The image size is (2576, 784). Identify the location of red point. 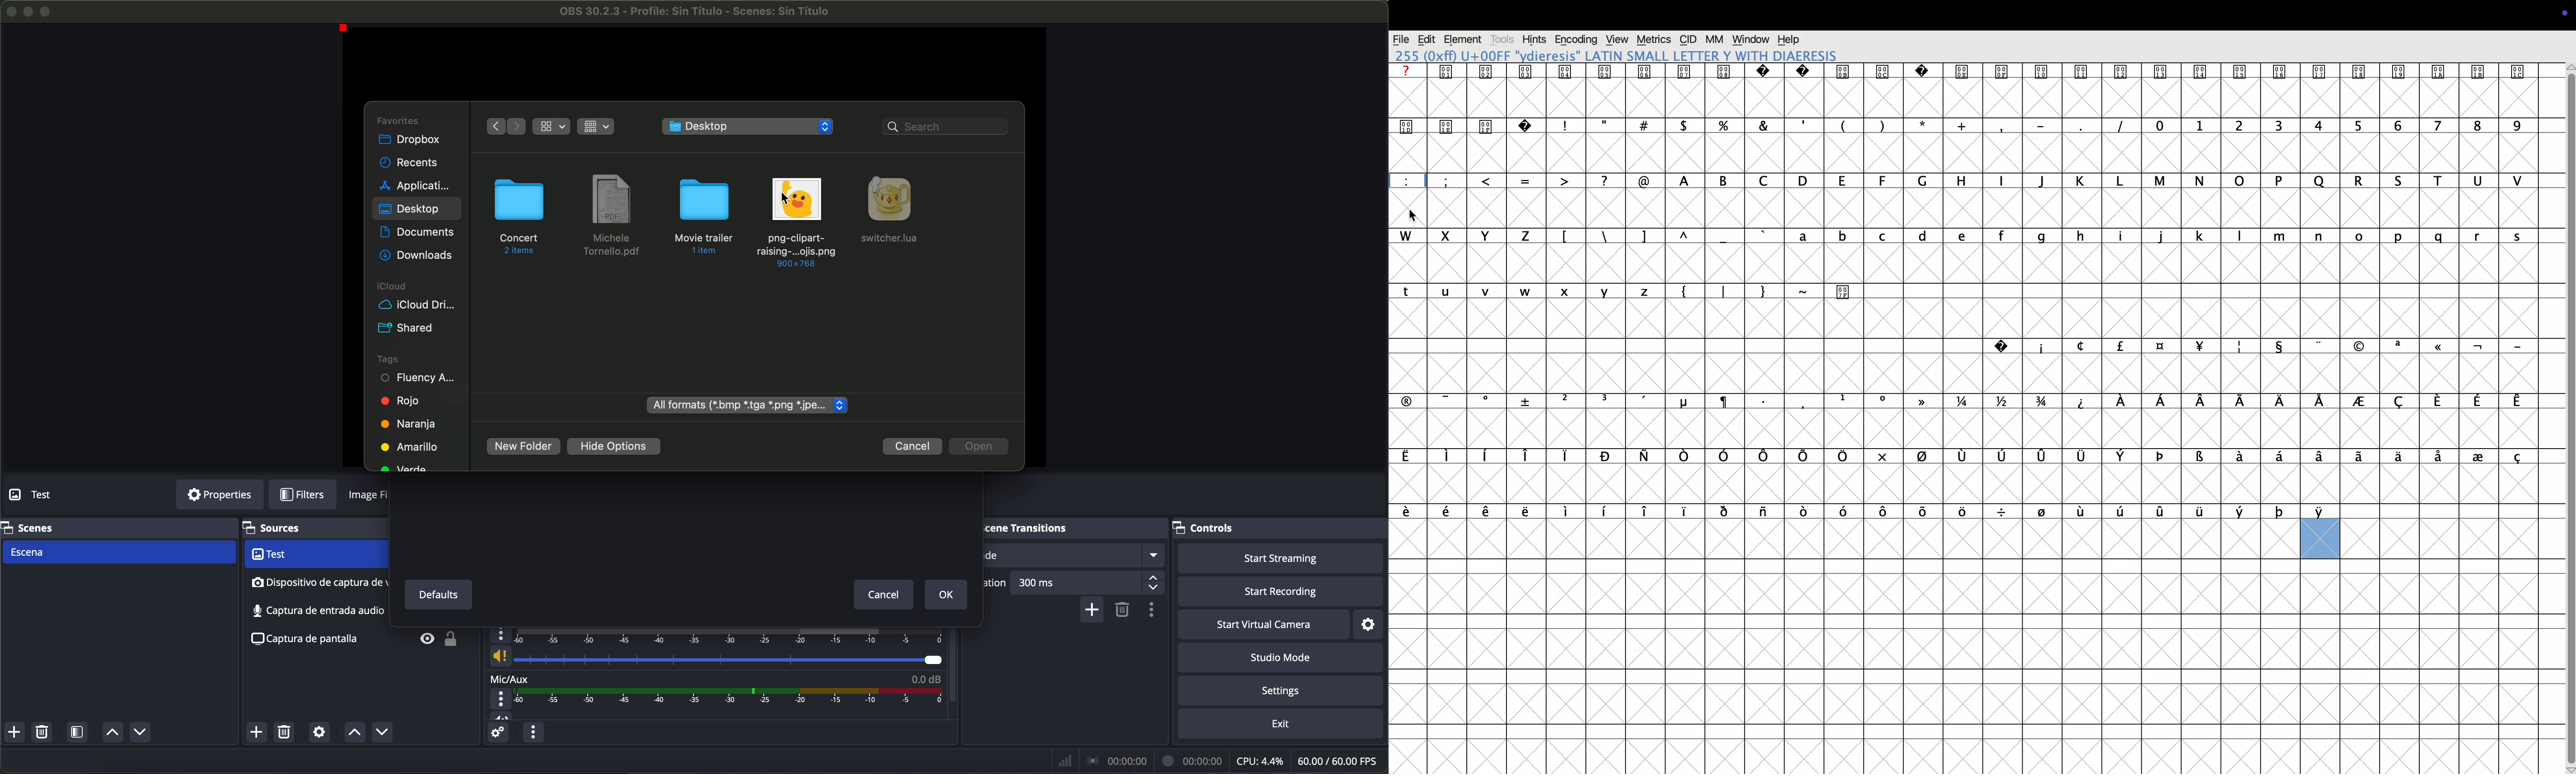
(346, 29).